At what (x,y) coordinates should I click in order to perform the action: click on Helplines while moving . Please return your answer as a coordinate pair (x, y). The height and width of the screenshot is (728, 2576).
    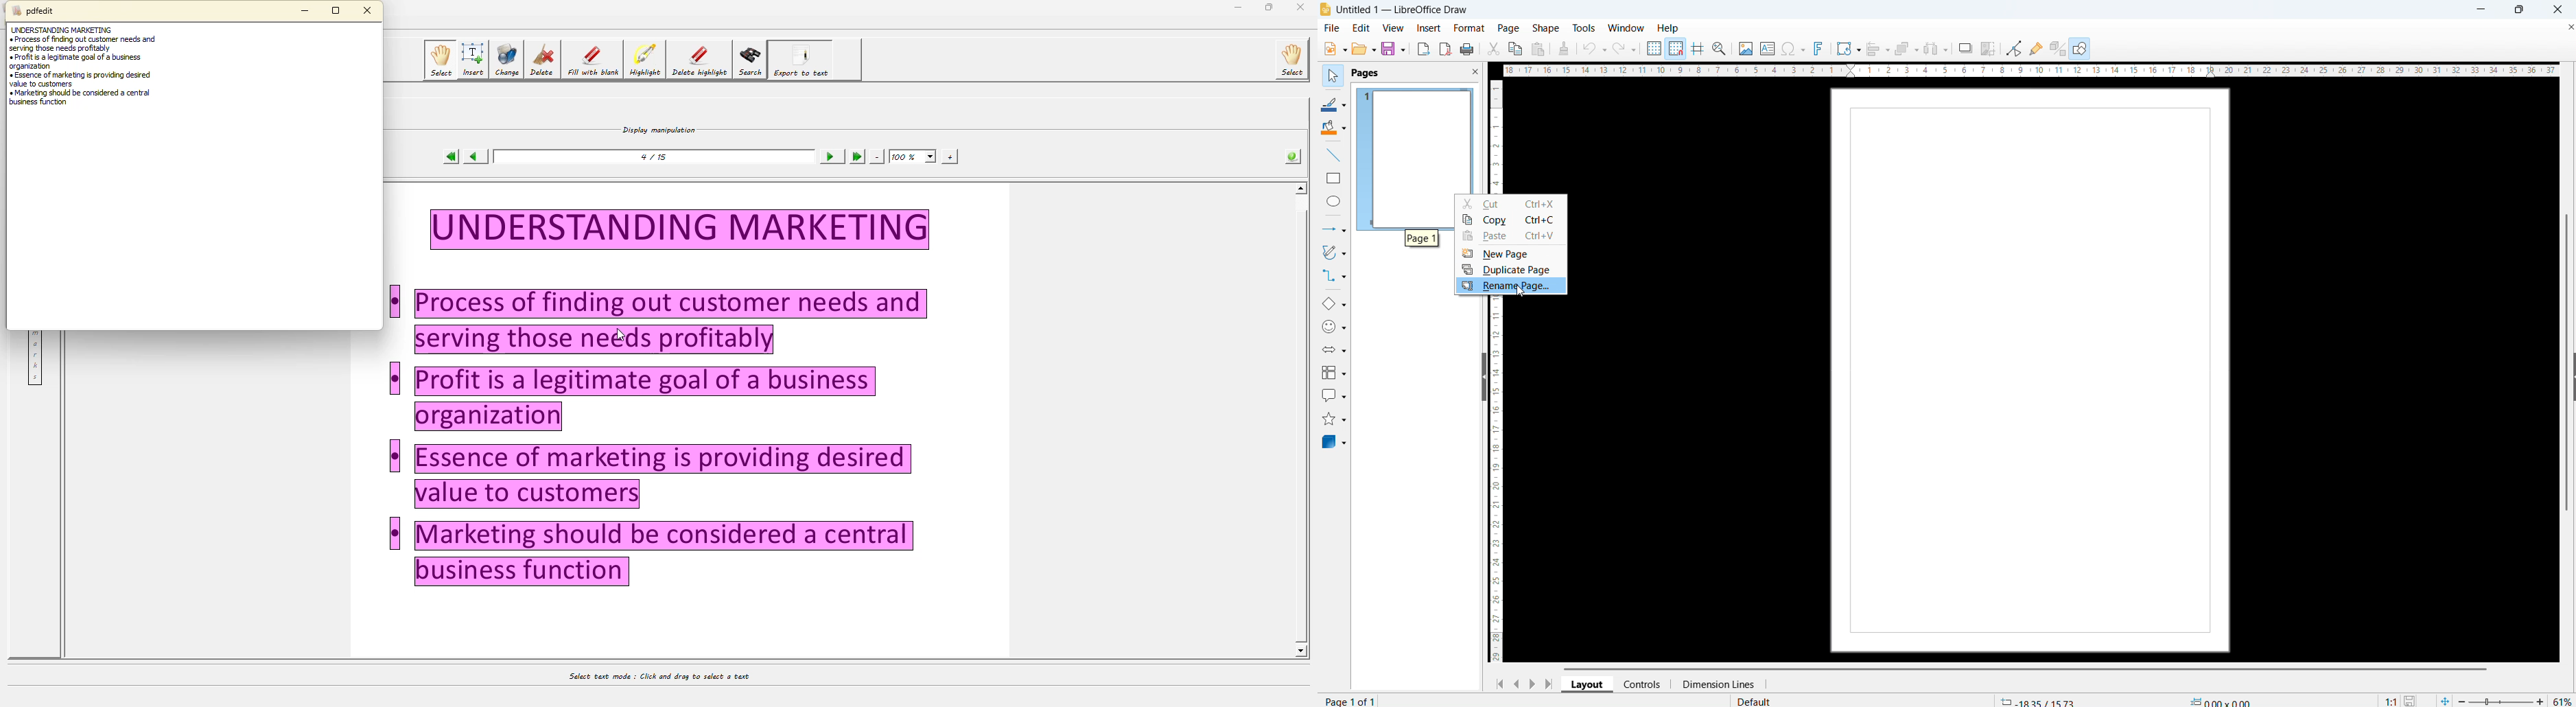
    Looking at the image, I should click on (1698, 48).